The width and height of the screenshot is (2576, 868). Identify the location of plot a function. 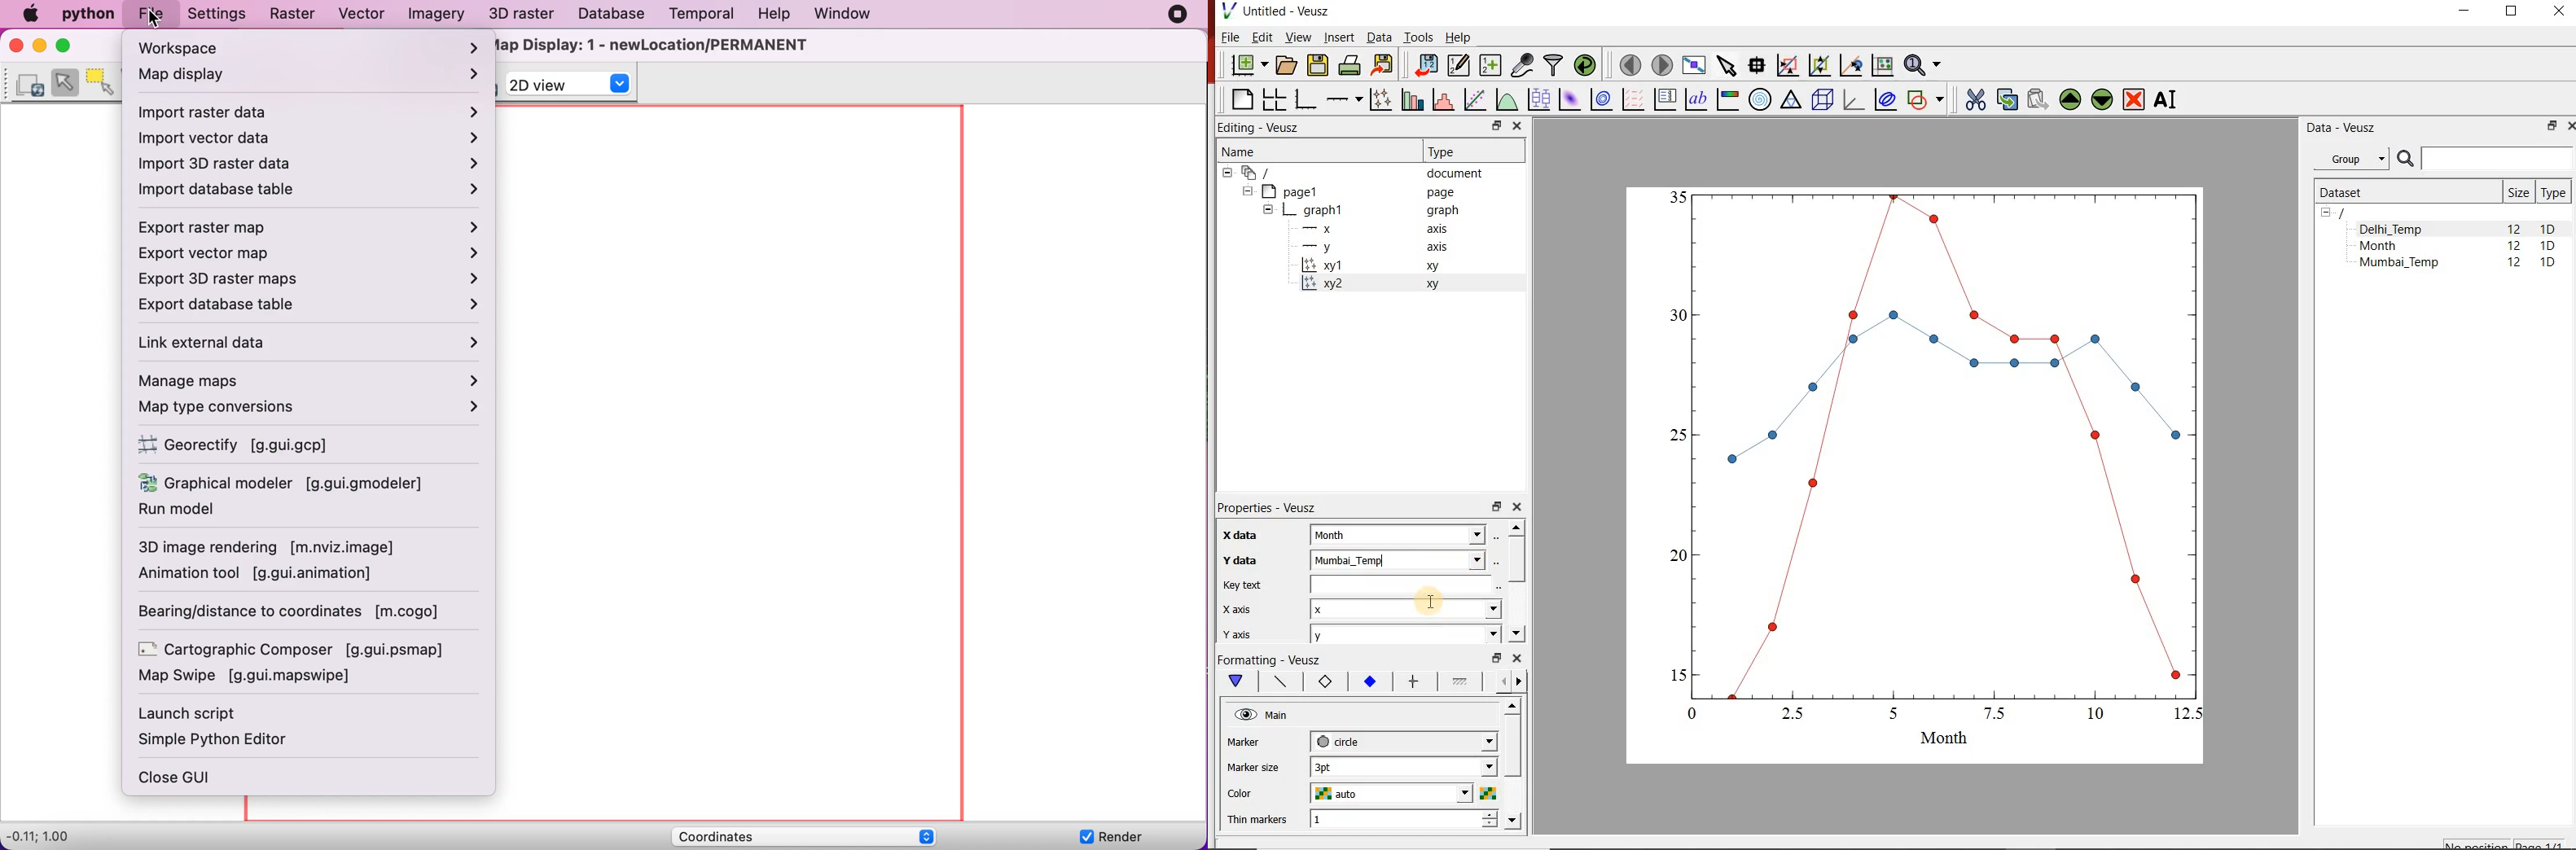
(1507, 99).